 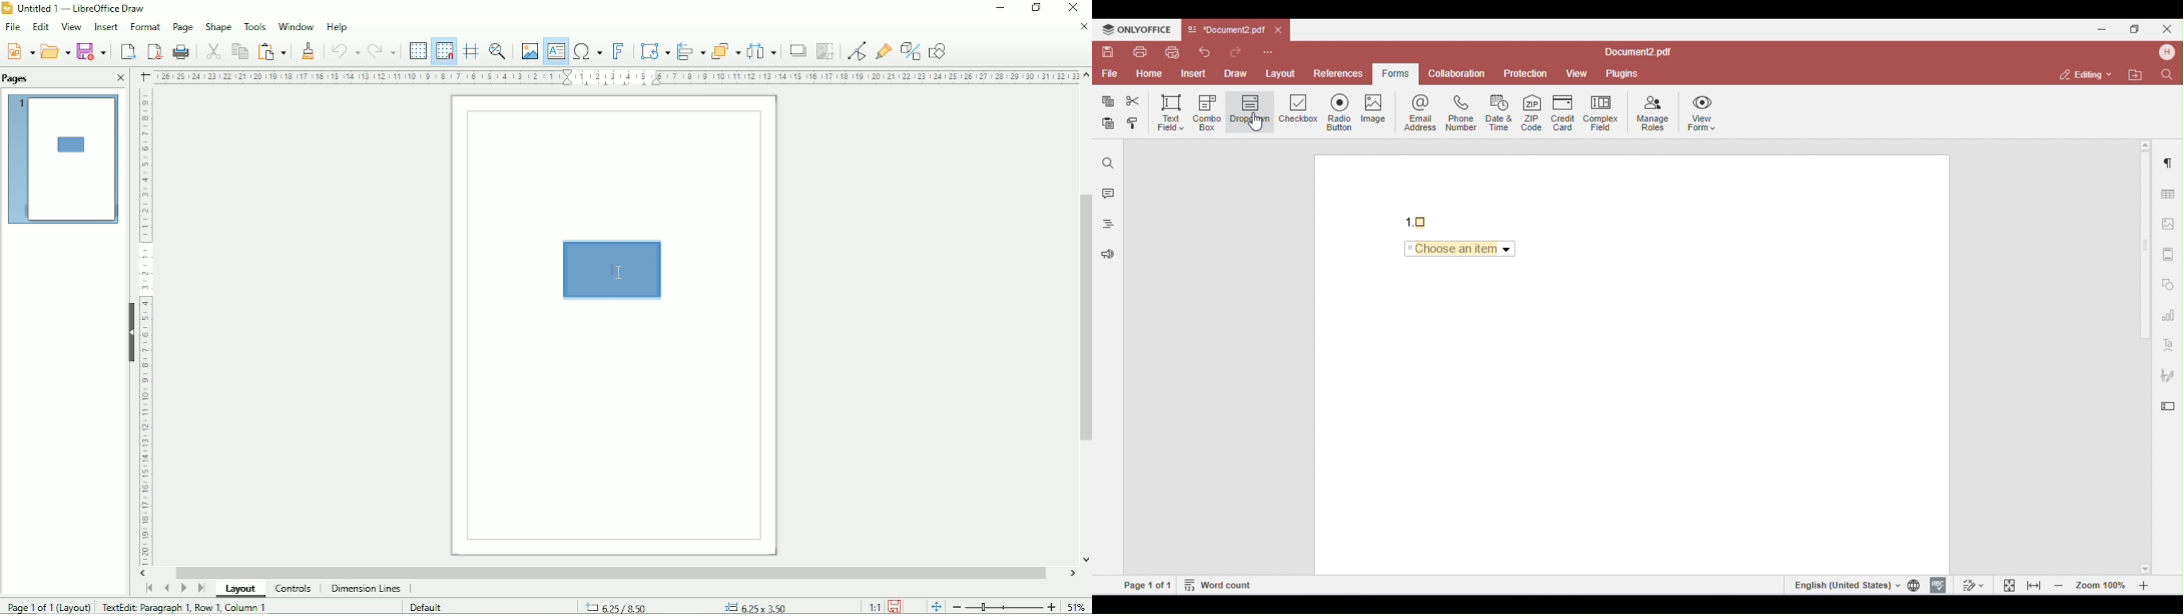 I want to click on 6.25x8.50, so click(x=618, y=606).